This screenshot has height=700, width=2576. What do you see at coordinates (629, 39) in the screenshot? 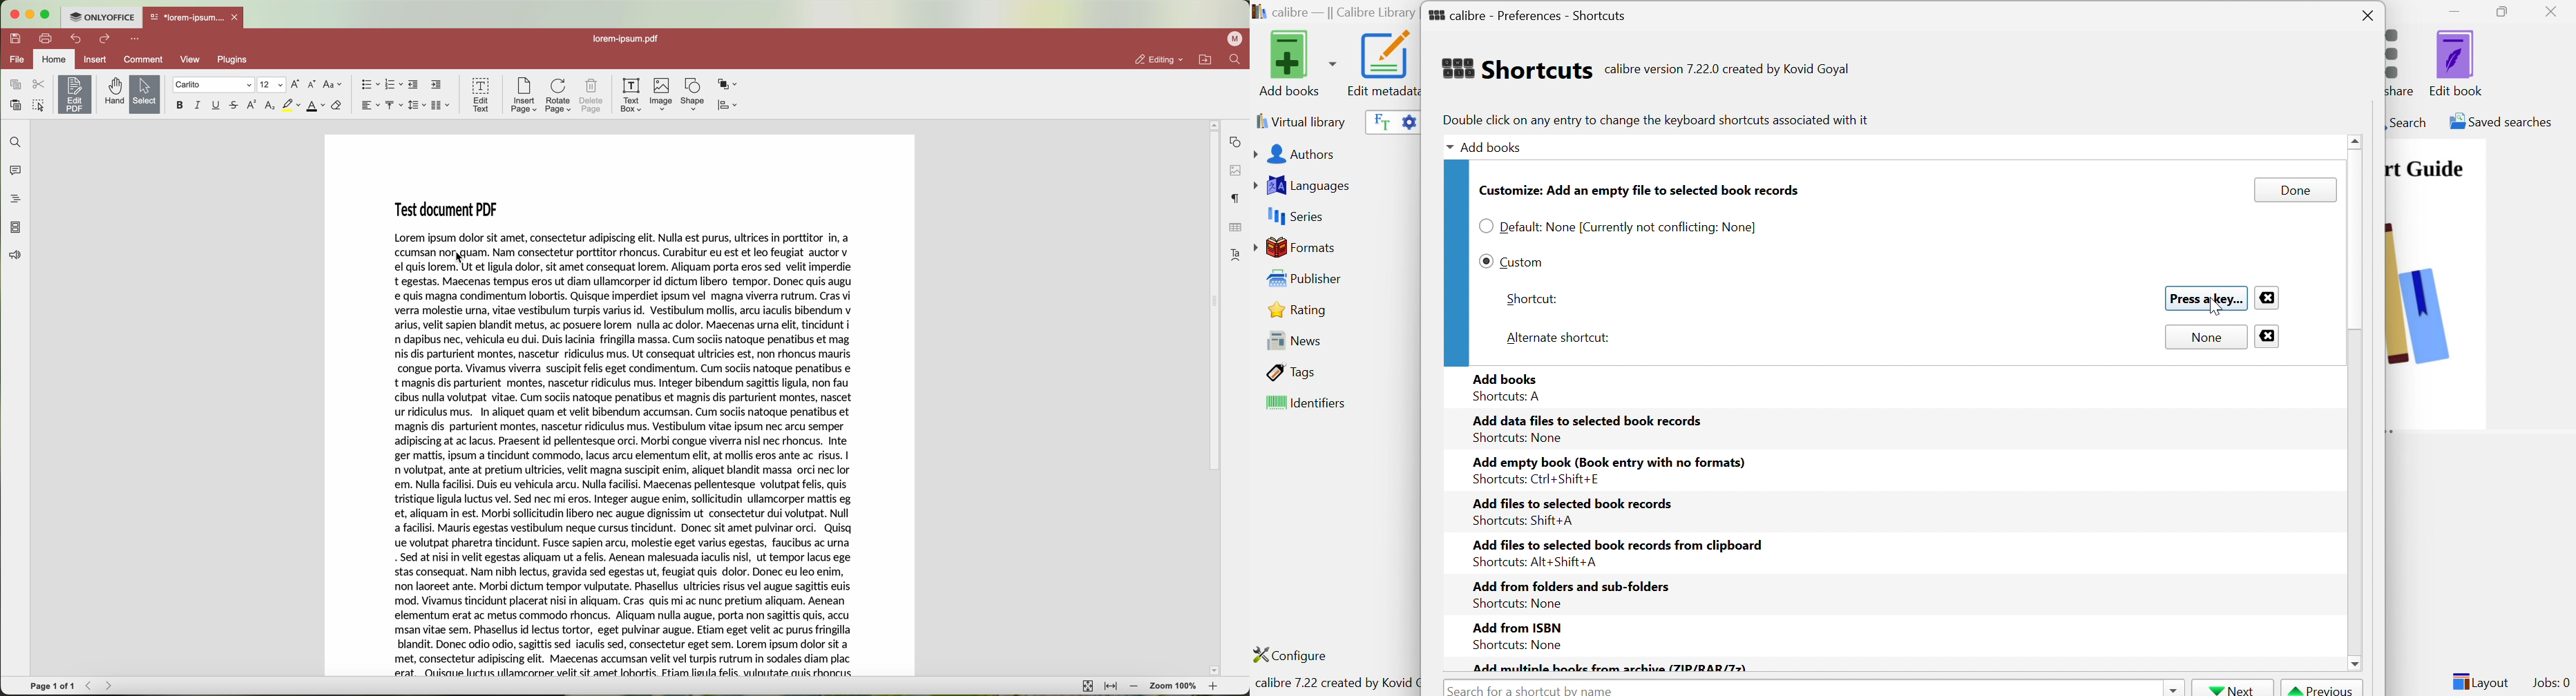
I see `lorem.ipsum.pdf` at bounding box center [629, 39].